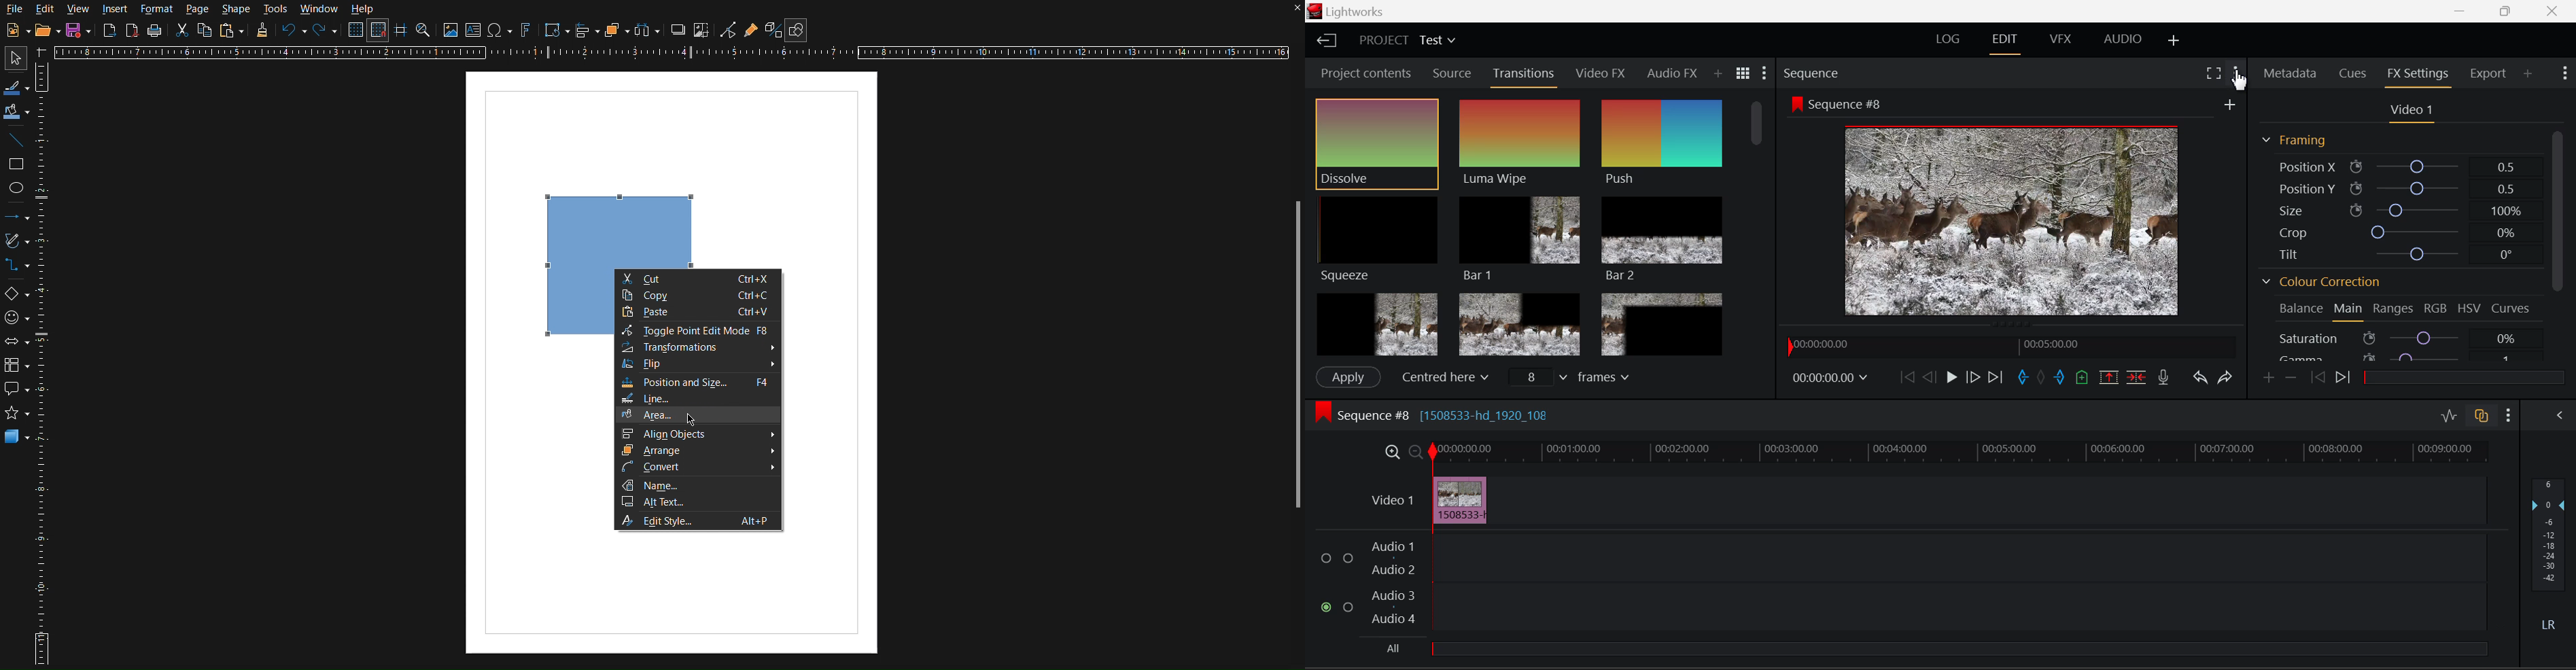  Describe the element at coordinates (1291, 360) in the screenshot. I see `scroll bar` at that location.